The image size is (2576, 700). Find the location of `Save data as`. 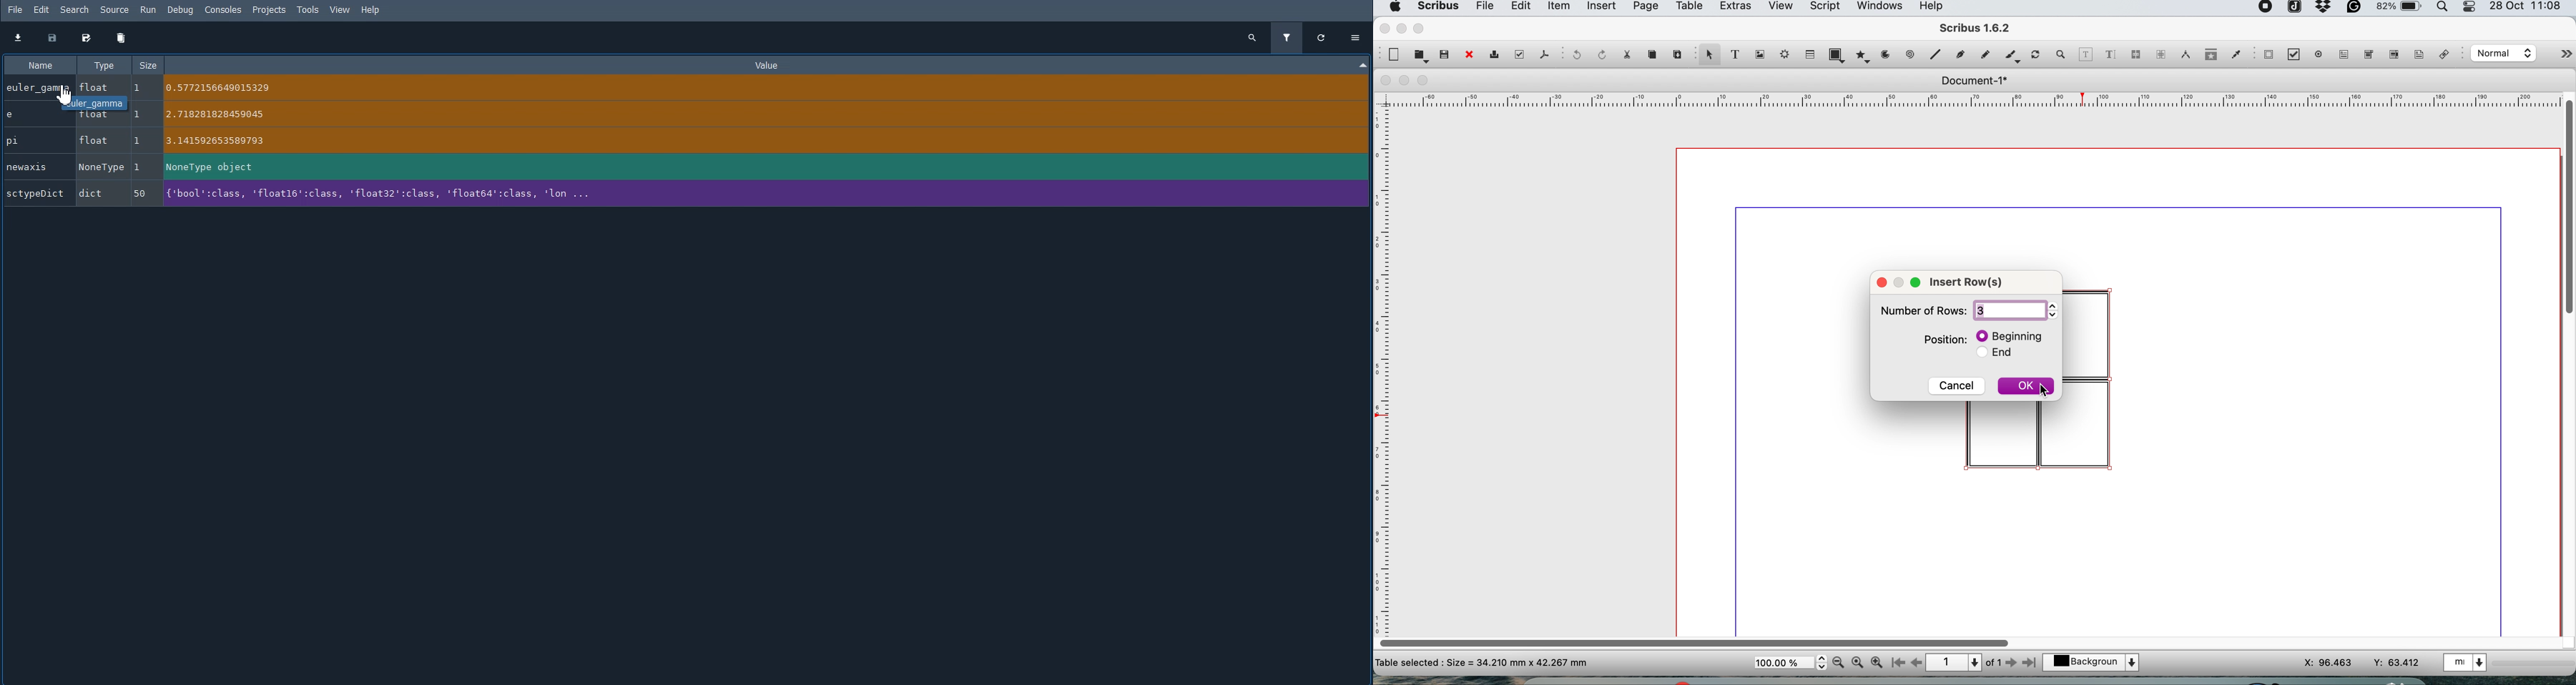

Save data as is located at coordinates (87, 39).